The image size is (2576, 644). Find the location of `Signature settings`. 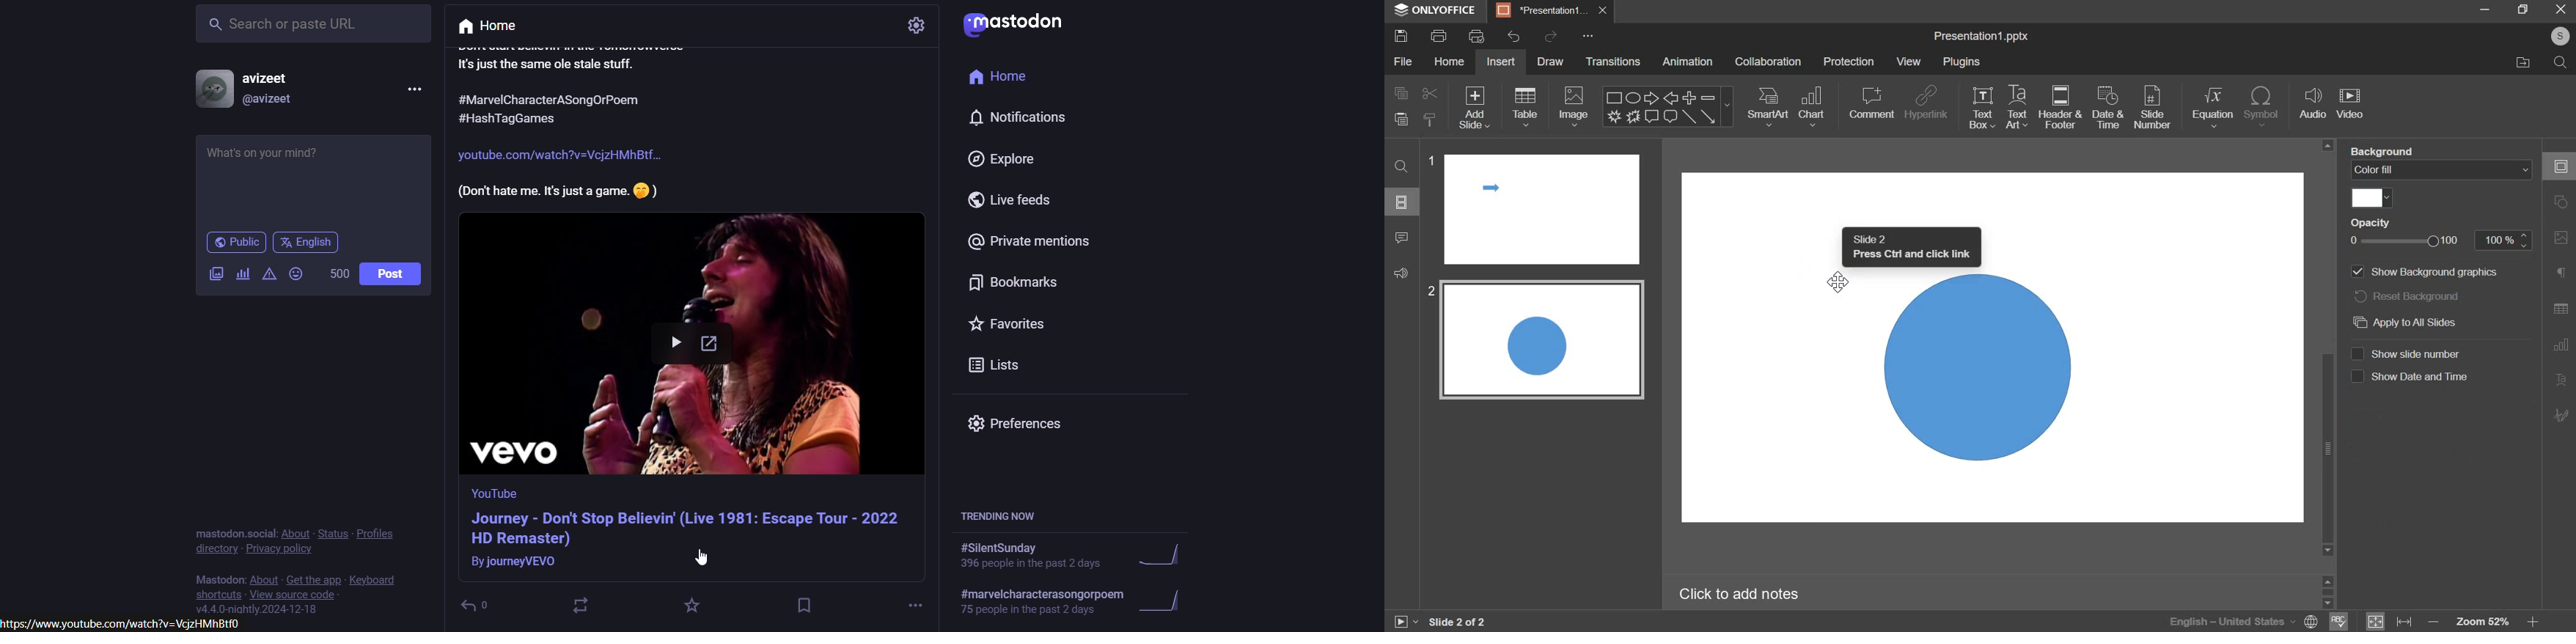

Signature settings is located at coordinates (2563, 414).